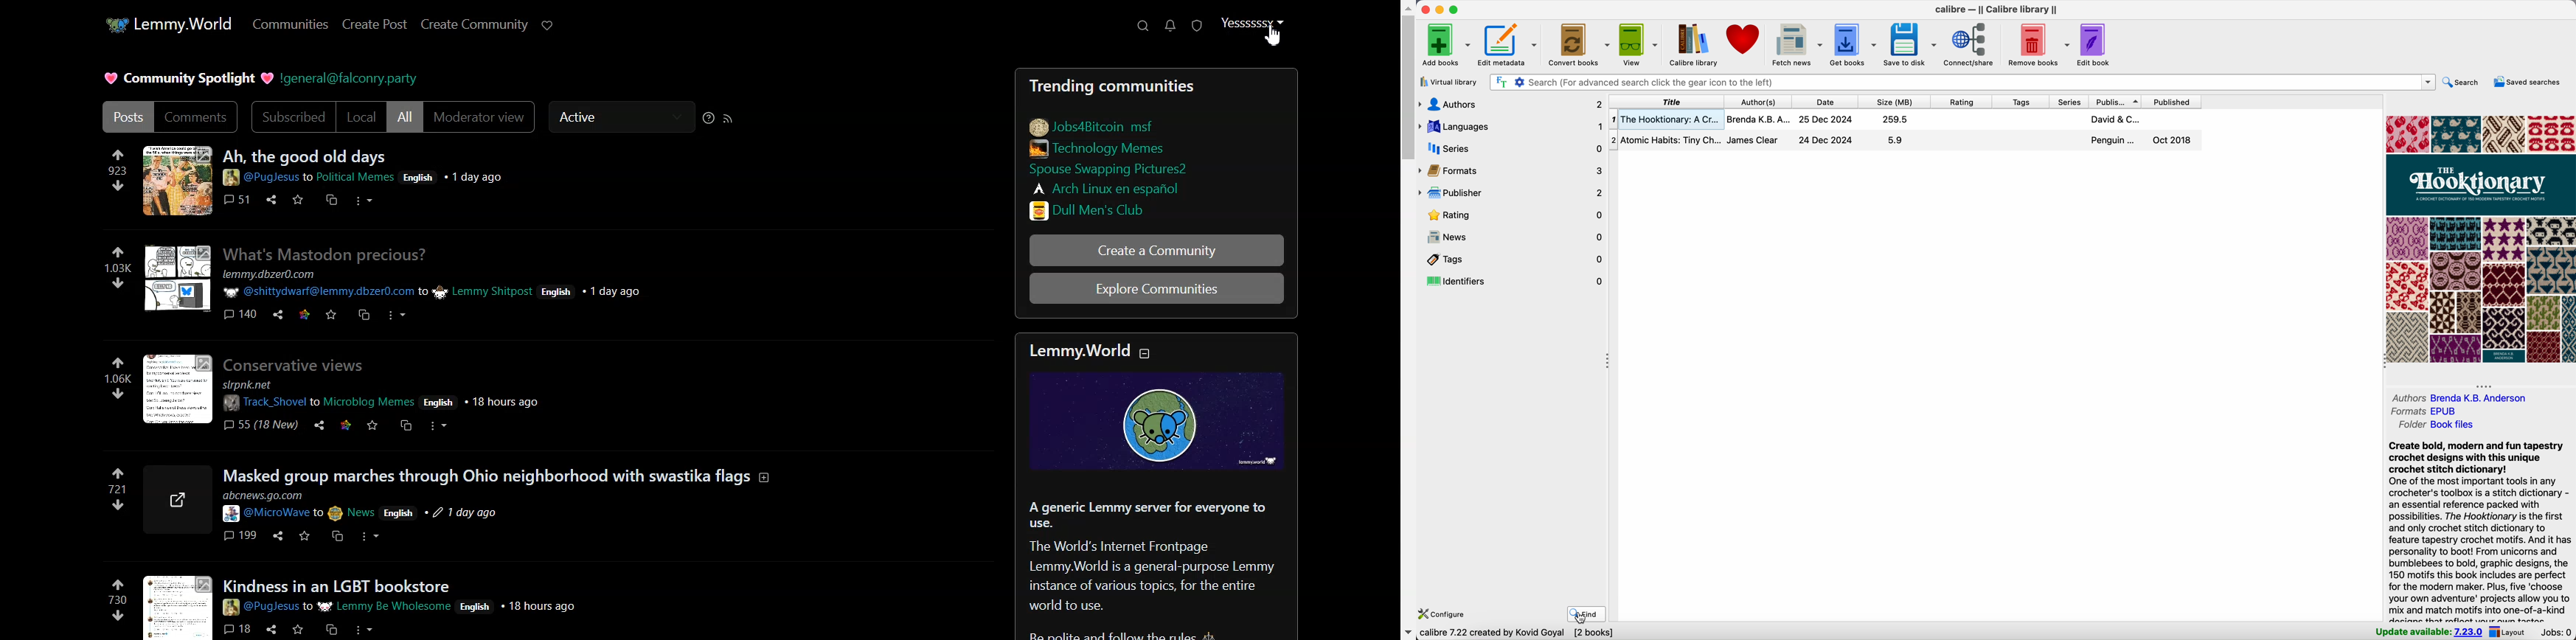  What do you see at coordinates (120, 154) in the screenshot?
I see `upvote` at bounding box center [120, 154].